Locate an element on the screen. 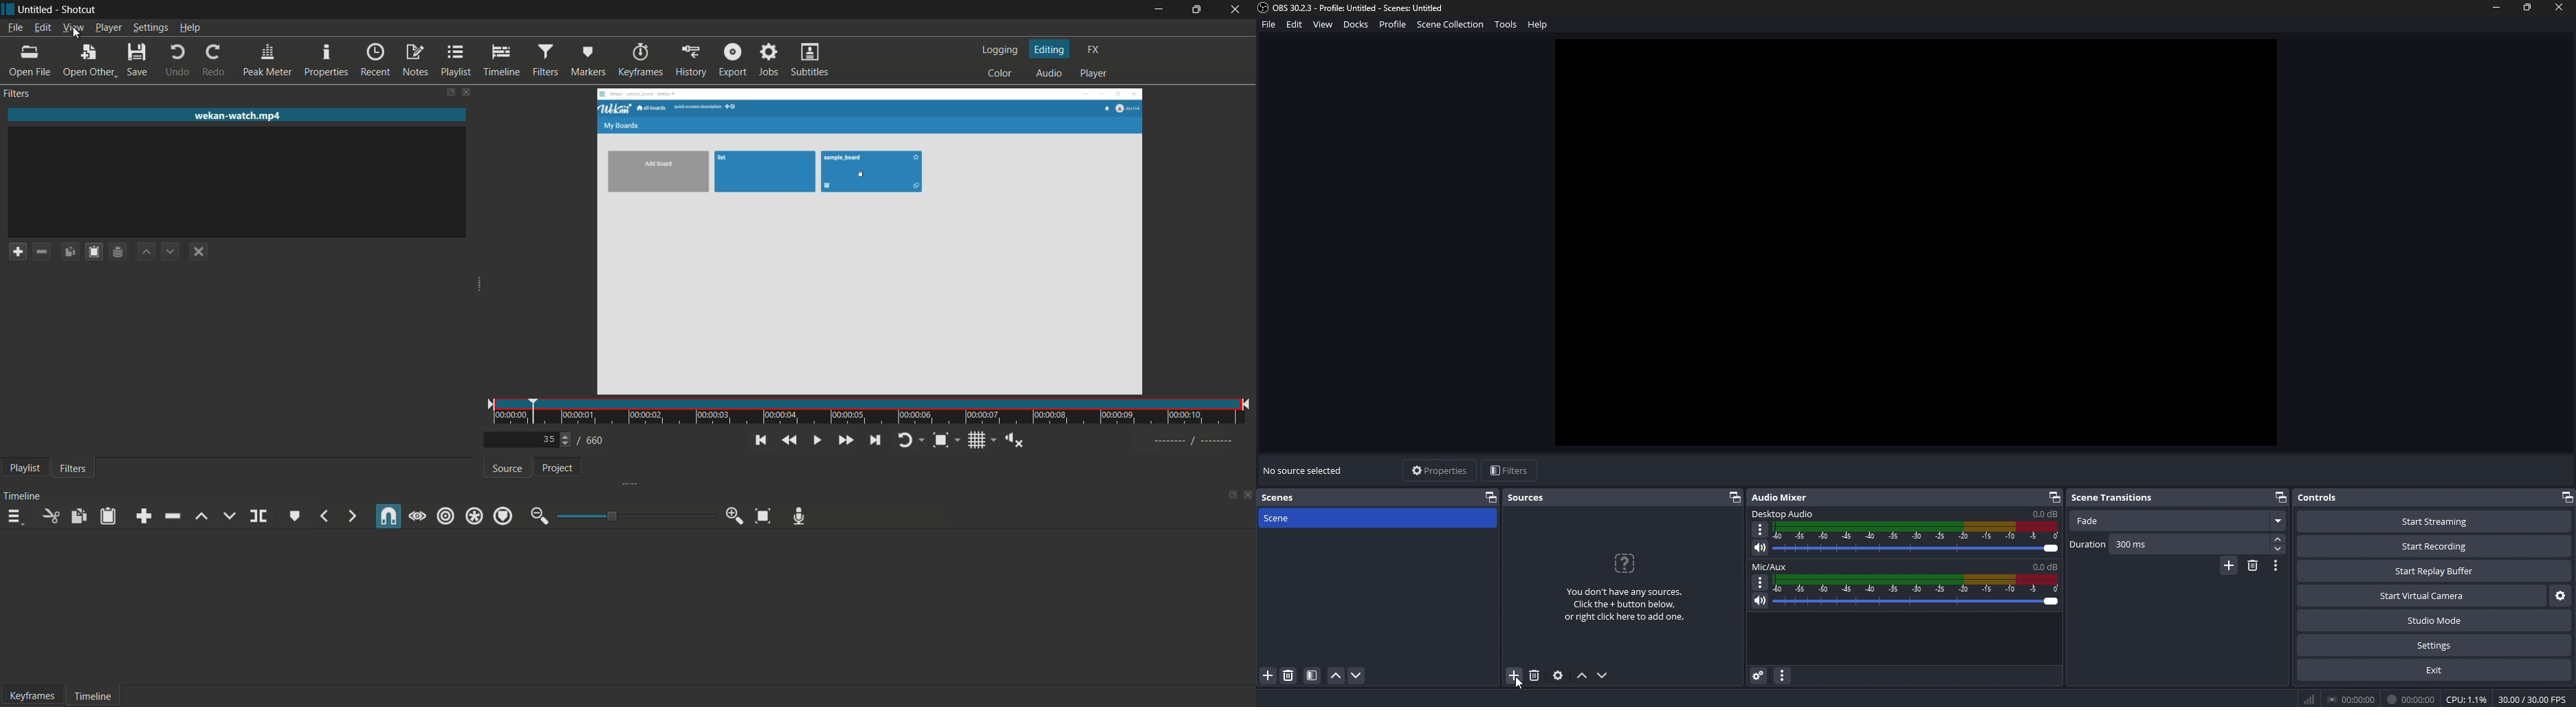 This screenshot has height=728, width=2576. help menu is located at coordinates (190, 27).